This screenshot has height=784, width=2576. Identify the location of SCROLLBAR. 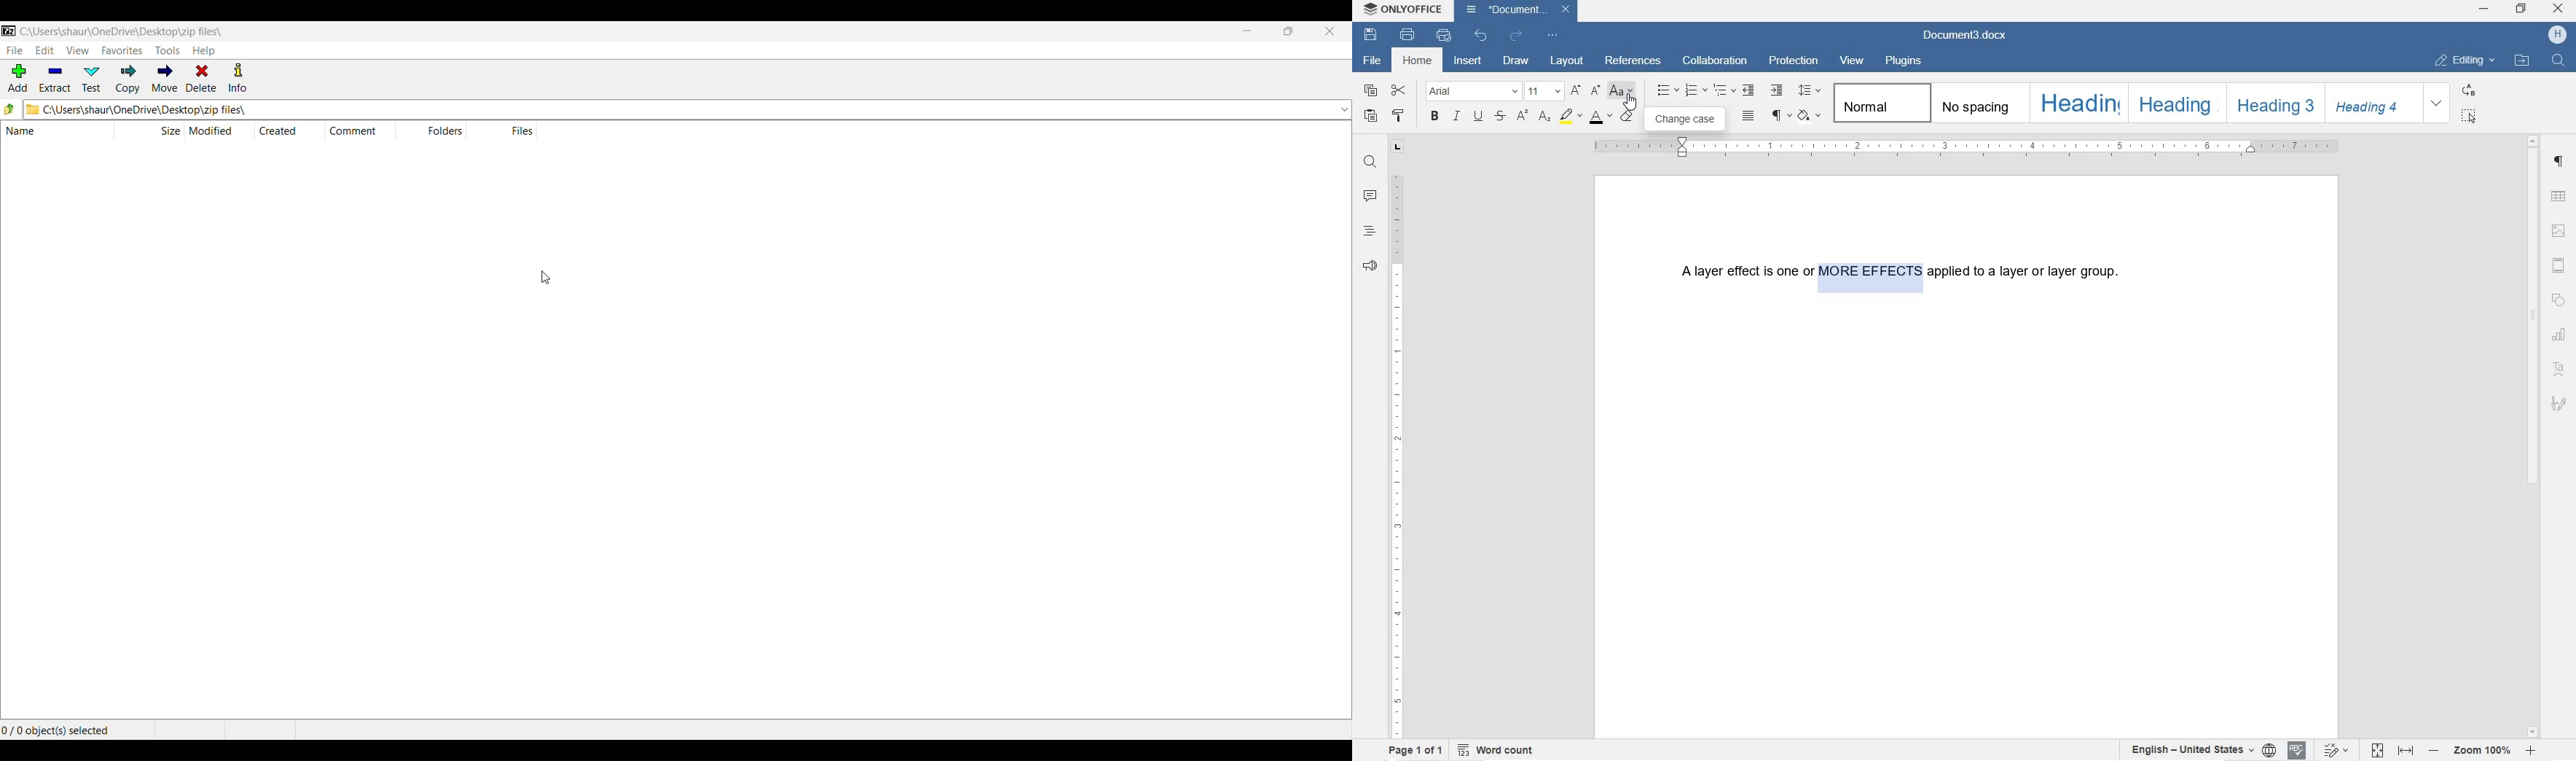
(2533, 436).